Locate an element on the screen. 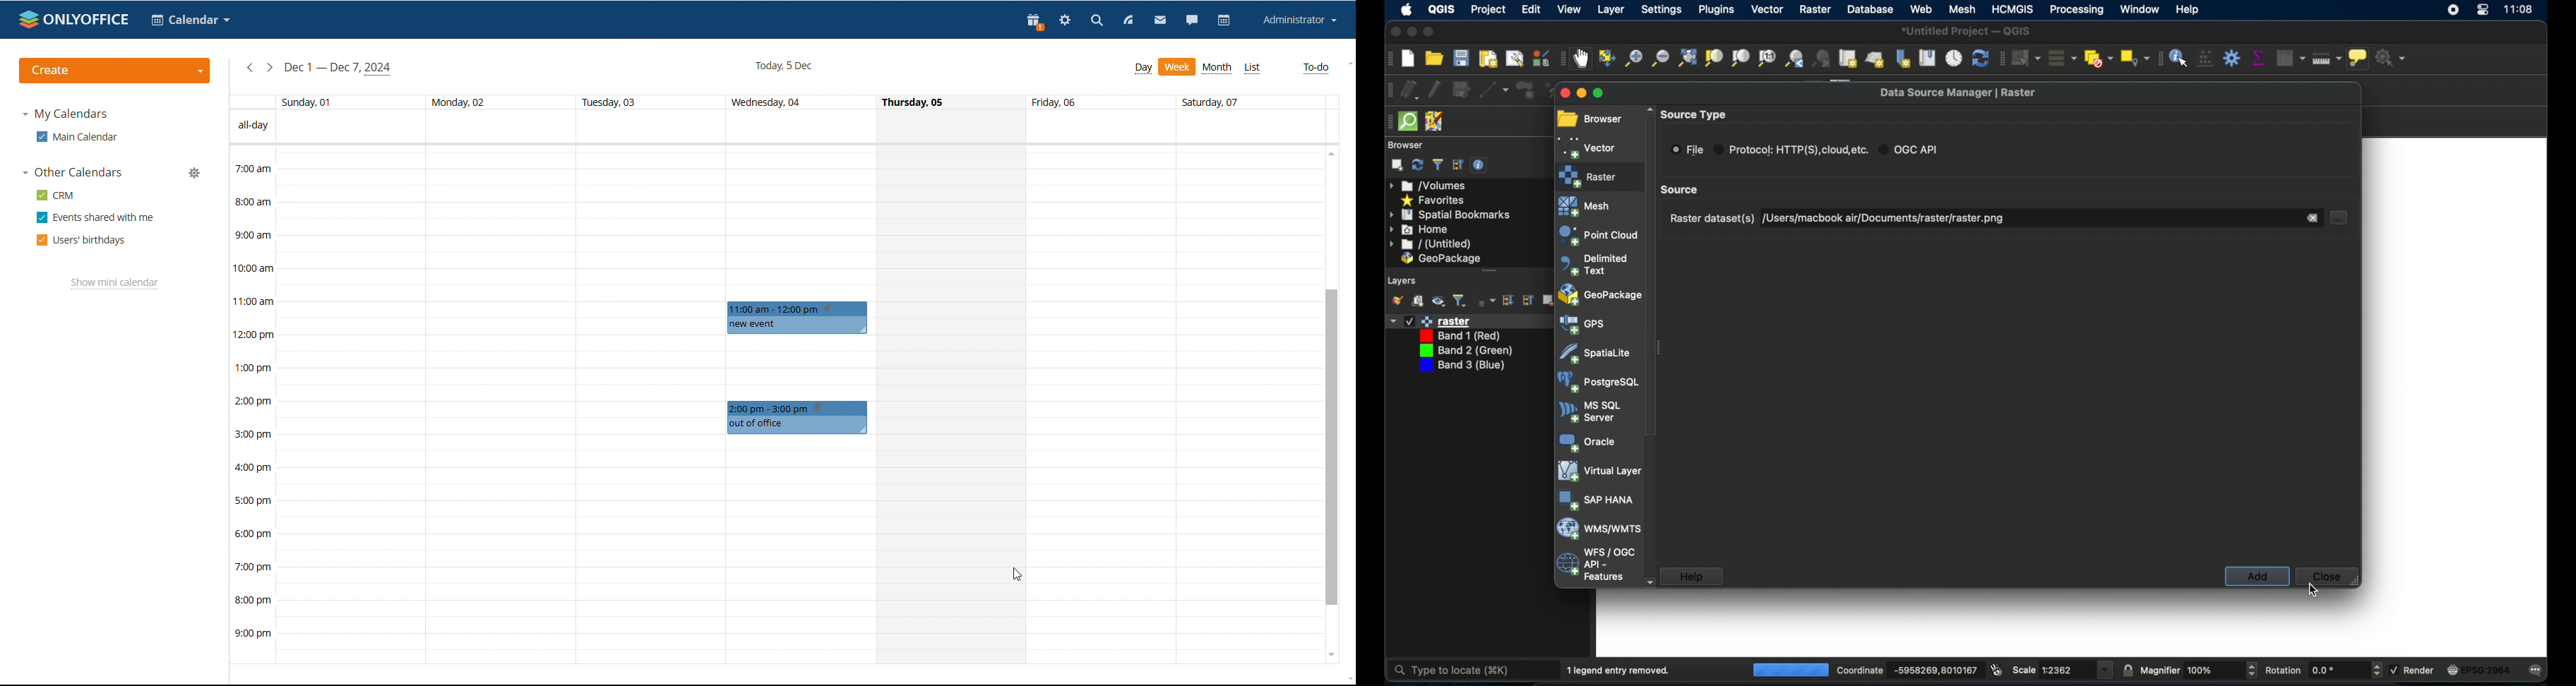  previous week is located at coordinates (249, 69).